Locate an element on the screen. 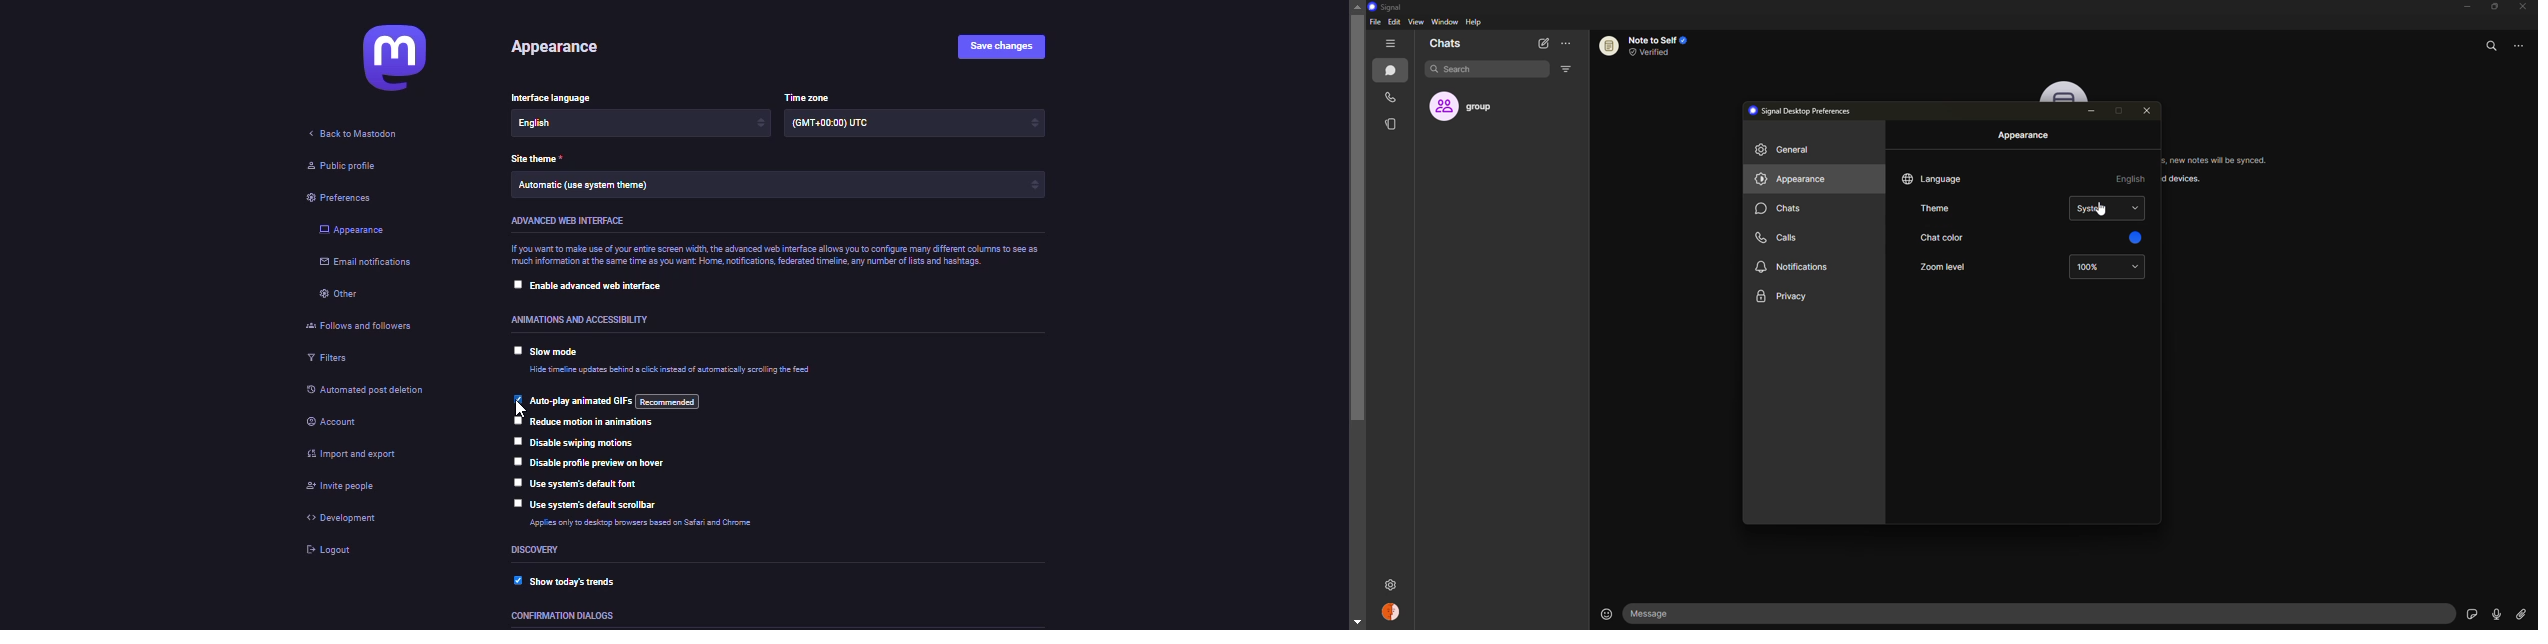 This screenshot has width=2548, height=644. cursor is located at coordinates (2097, 213).